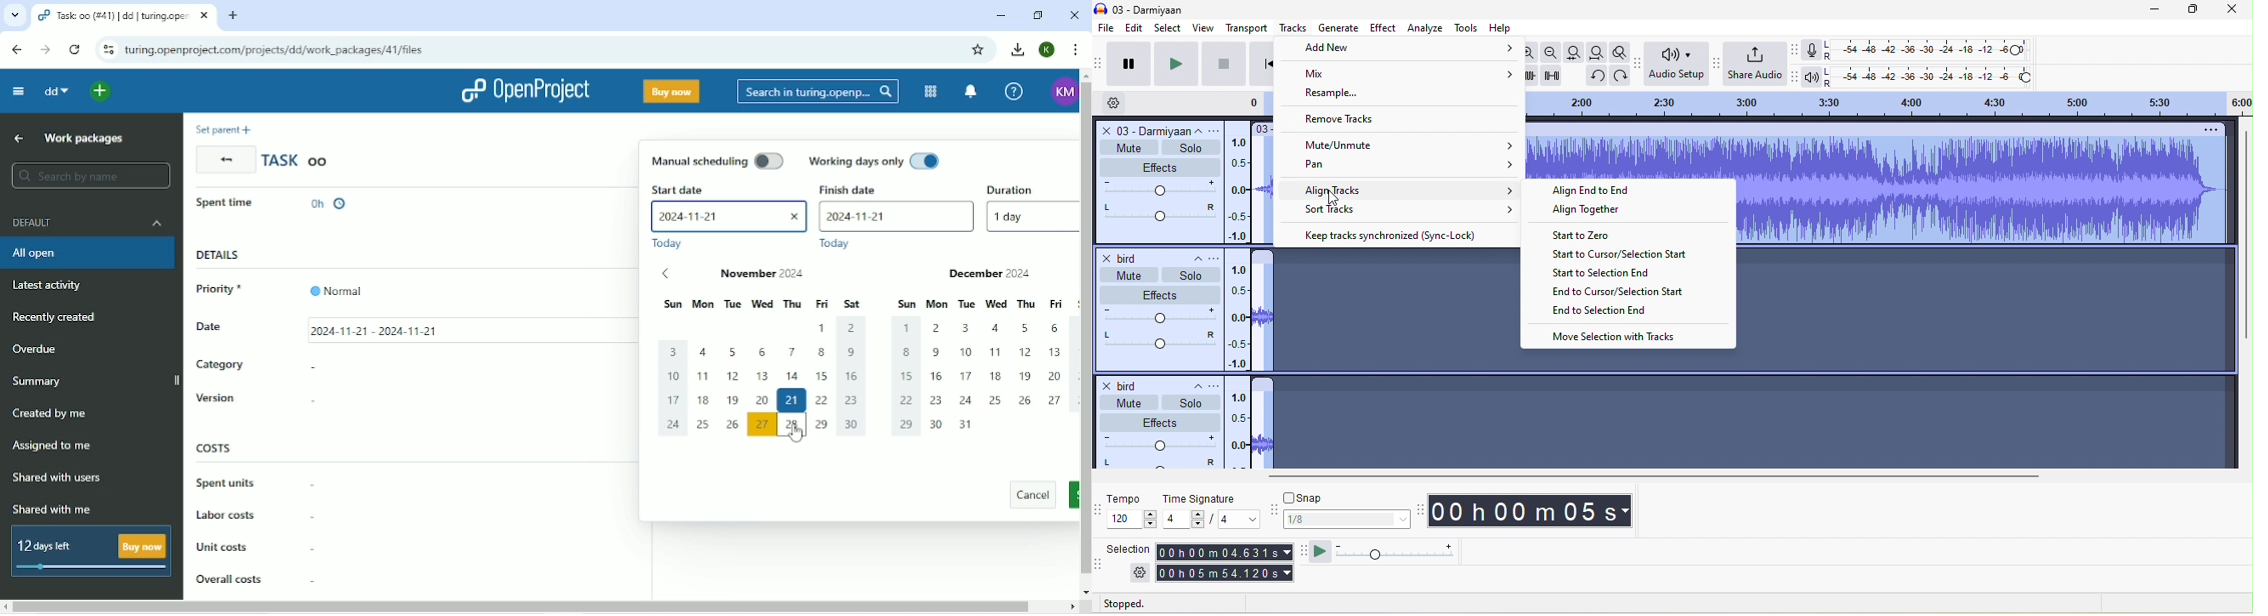 The height and width of the screenshot is (616, 2268). What do you see at coordinates (1198, 27) in the screenshot?
I see `view` at bounding box center [1198, 27].